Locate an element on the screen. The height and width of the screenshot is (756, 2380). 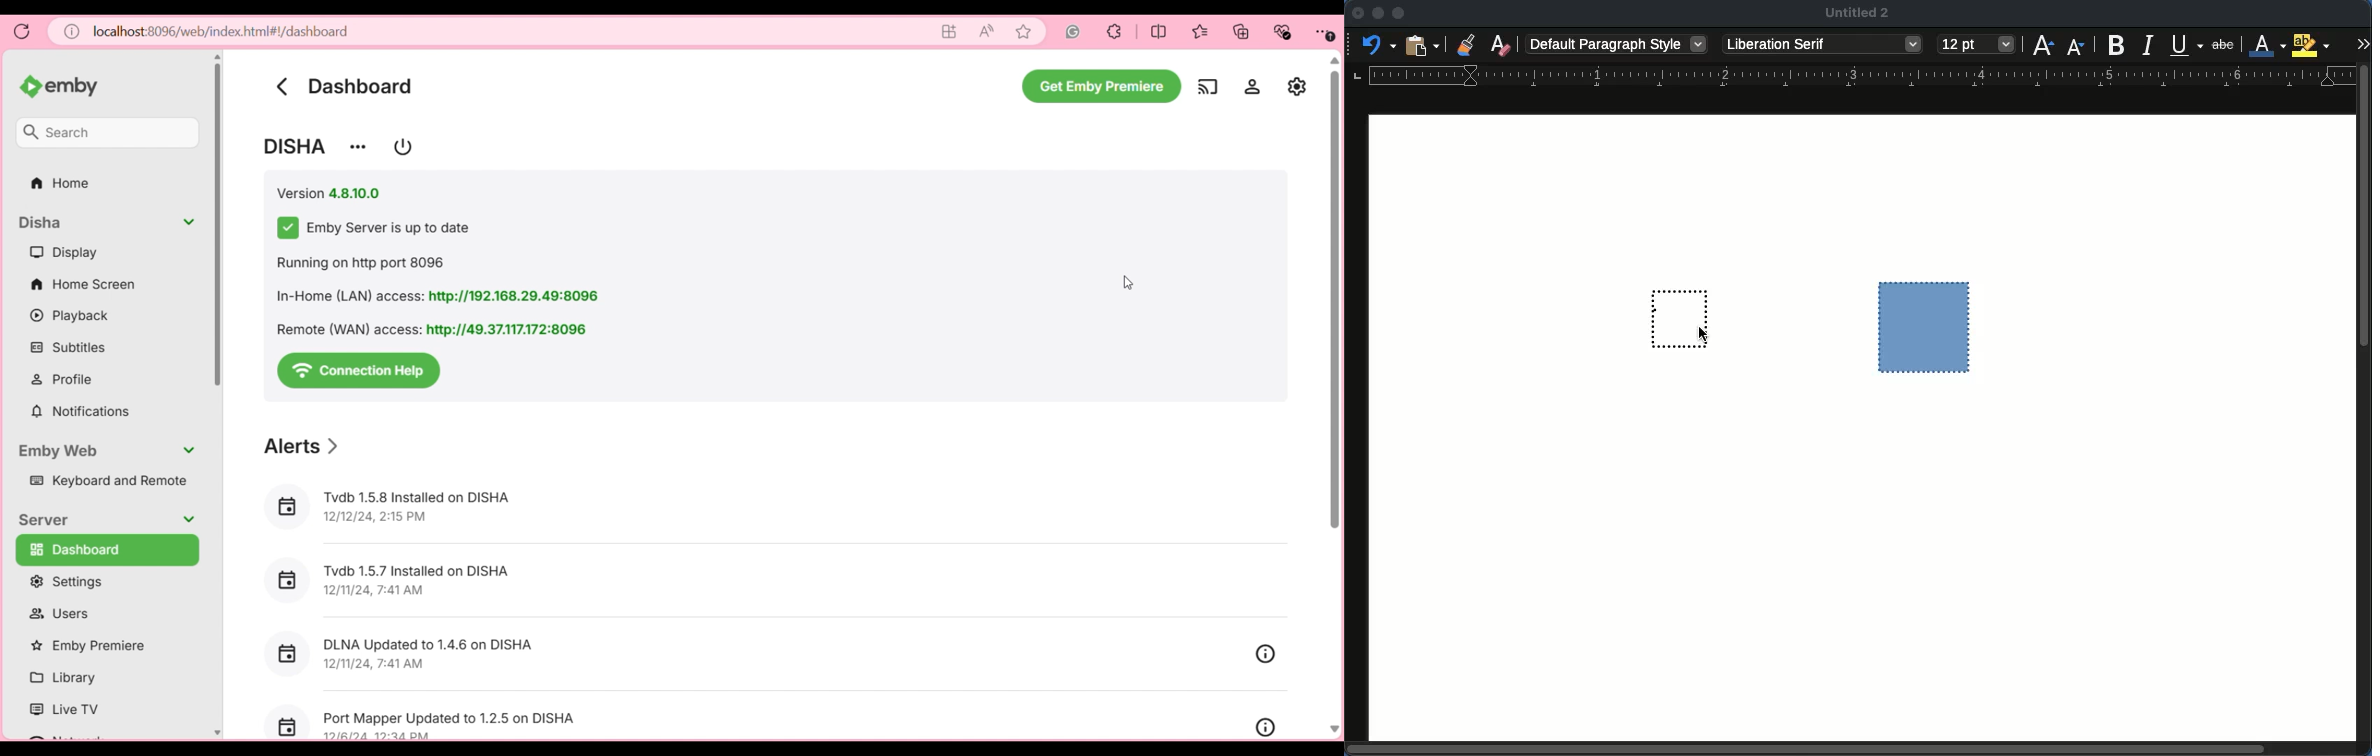
close is located at coordinates (1357, 13).